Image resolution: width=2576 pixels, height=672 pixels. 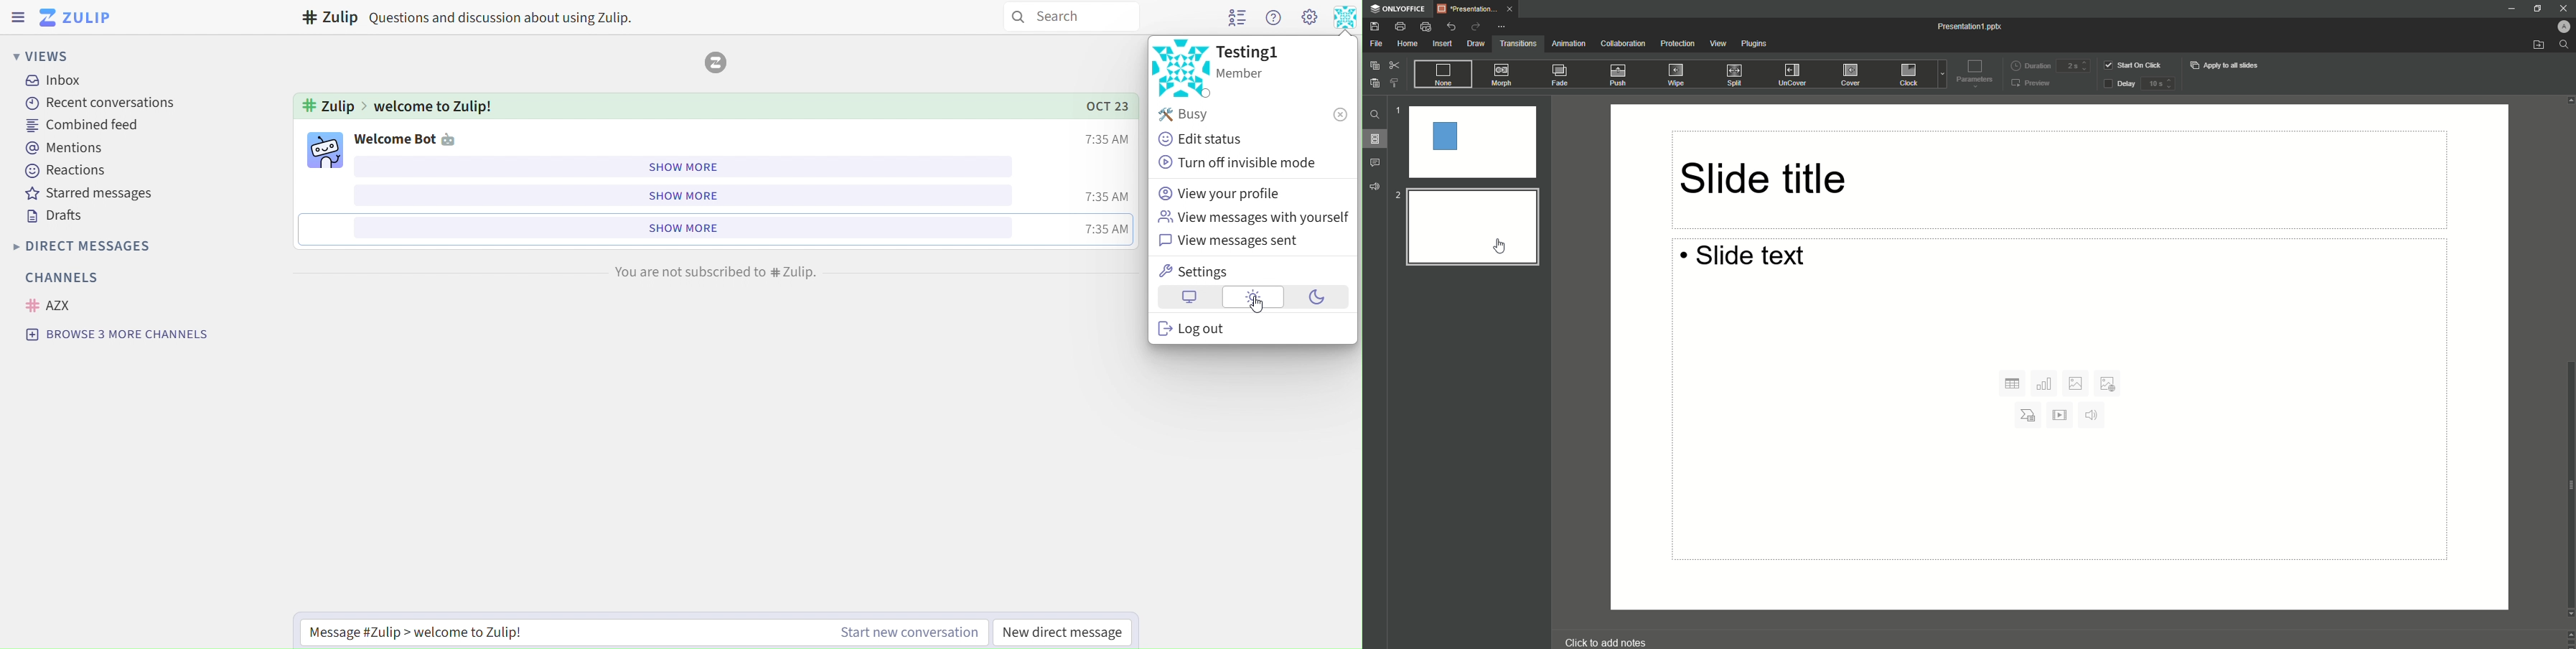 What do you see at coordinates (1569, 43) in the screenshot?
I see `Animation` at bounding box center [1569, 43].